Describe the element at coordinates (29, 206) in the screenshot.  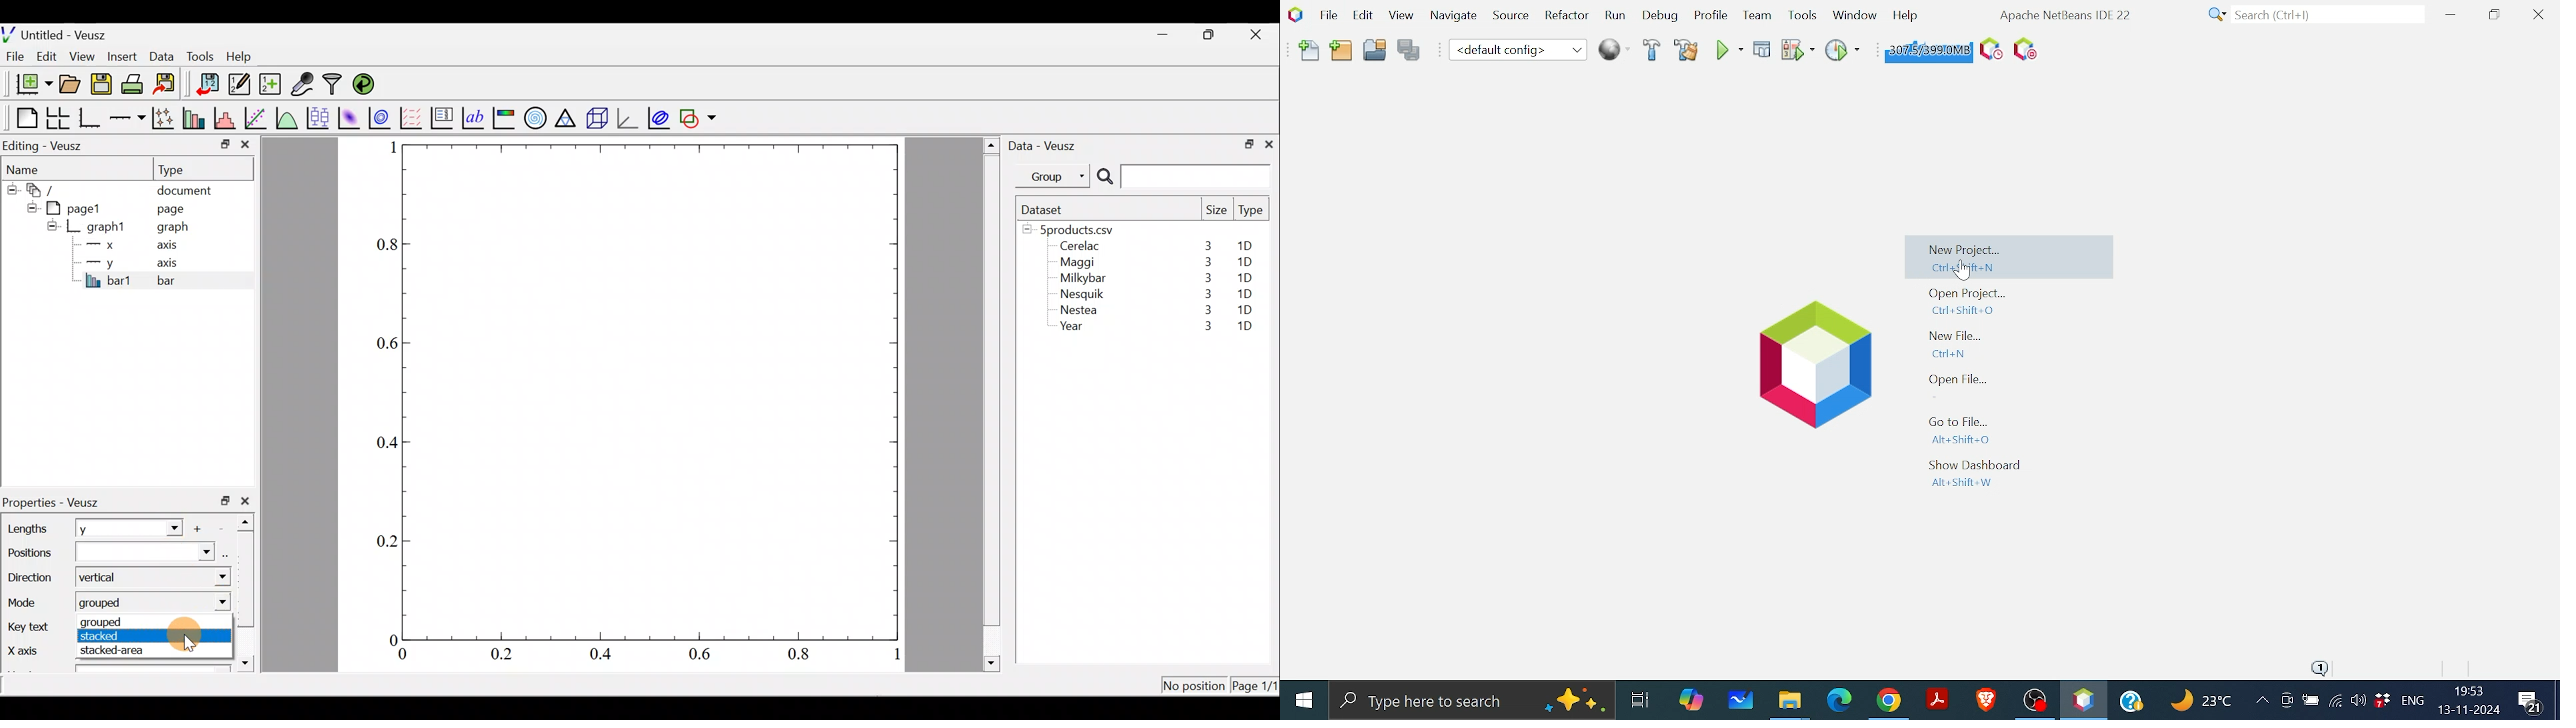
I see `hide` at that location.